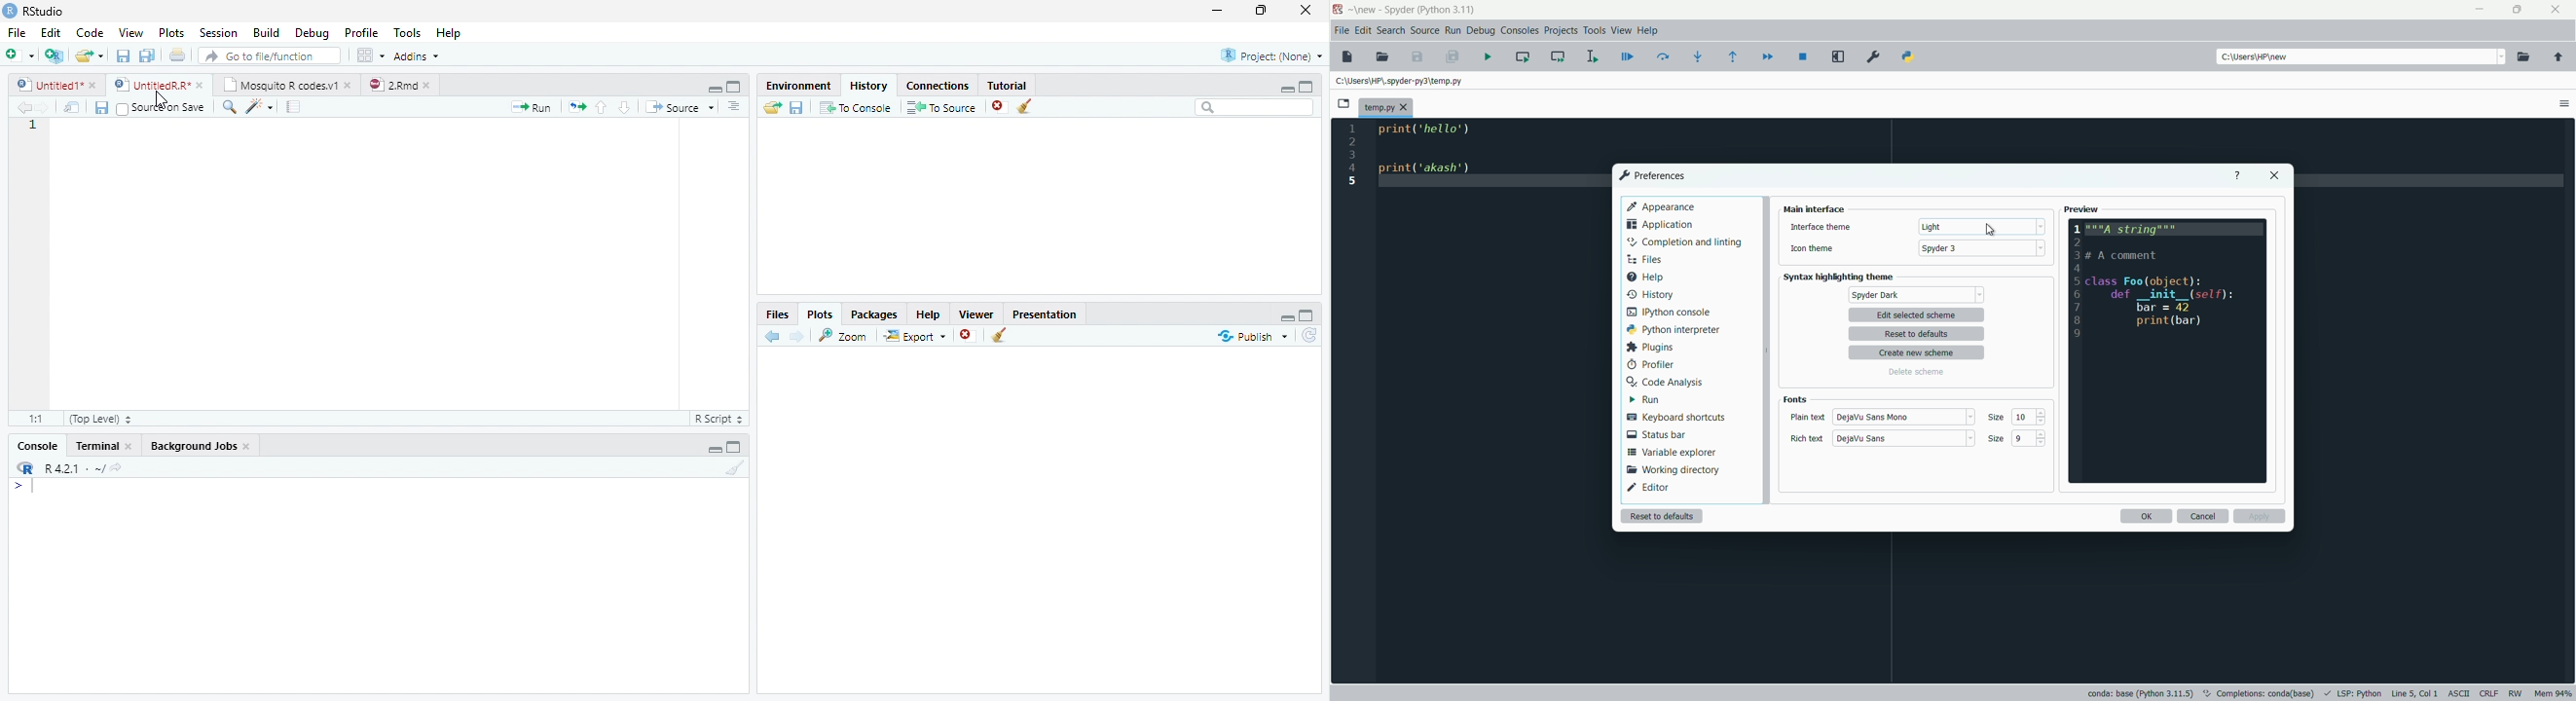  I want to click on parent directory, so click(2558, 58).